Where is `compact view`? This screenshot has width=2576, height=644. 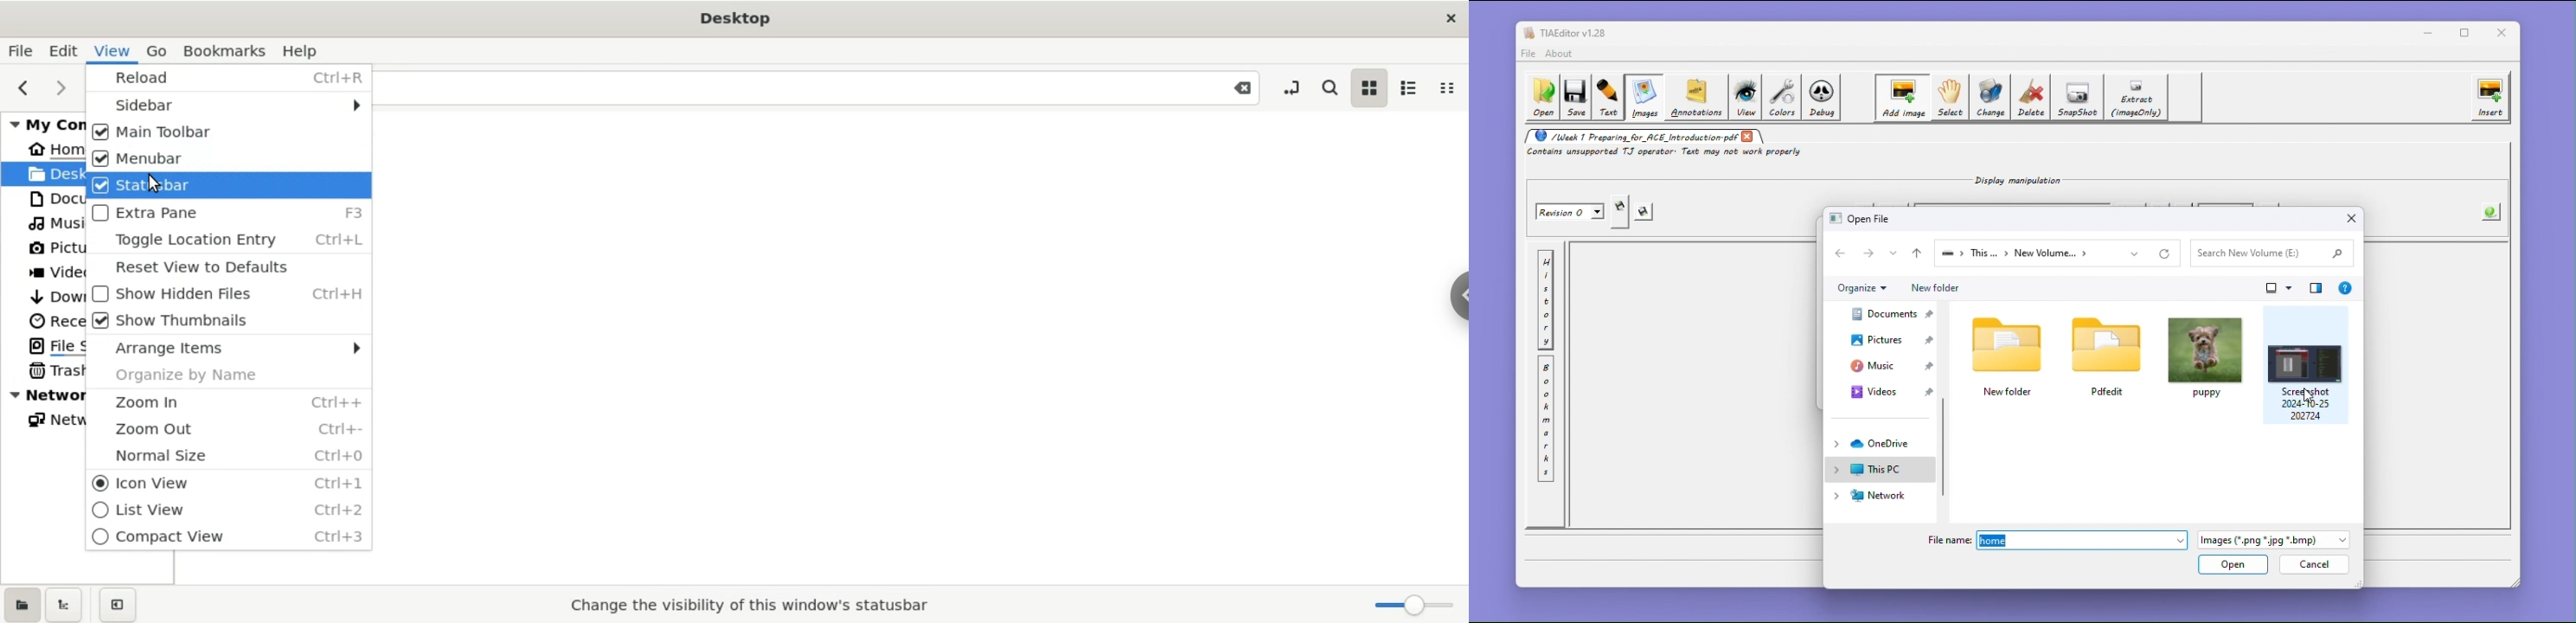 compact view is located at coordinates (1448, 88).